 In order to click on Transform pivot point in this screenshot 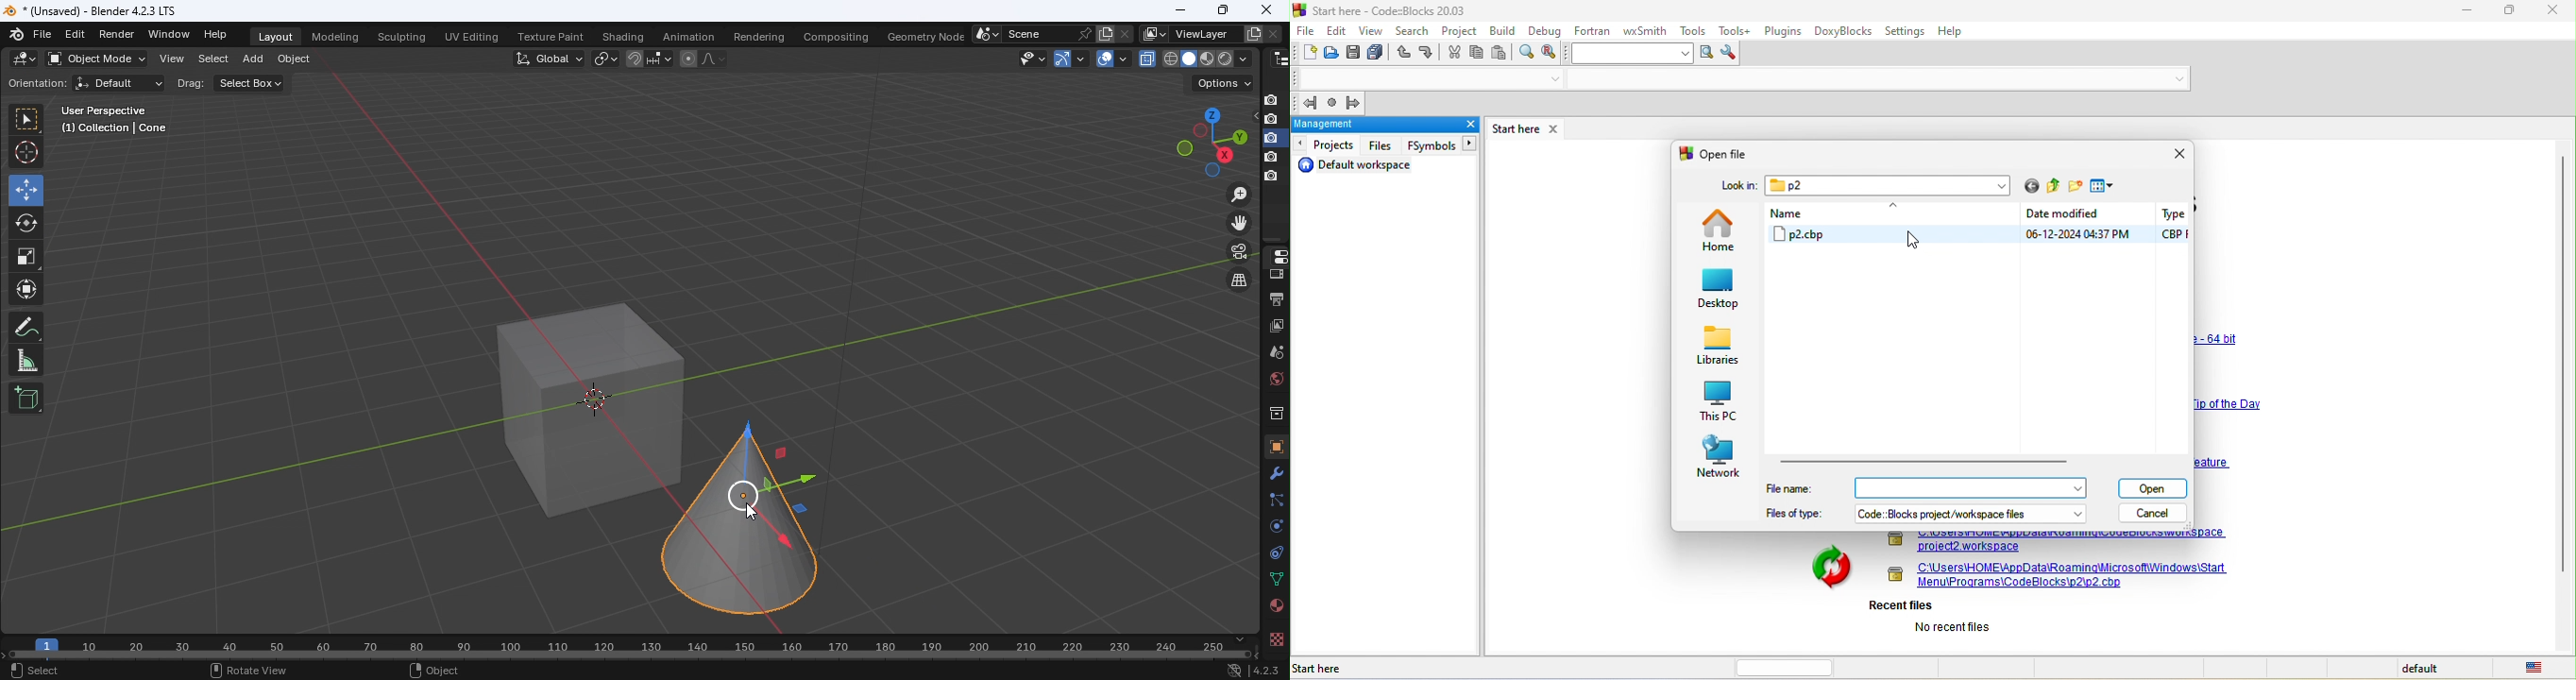, I will do `click(602, 58)`.